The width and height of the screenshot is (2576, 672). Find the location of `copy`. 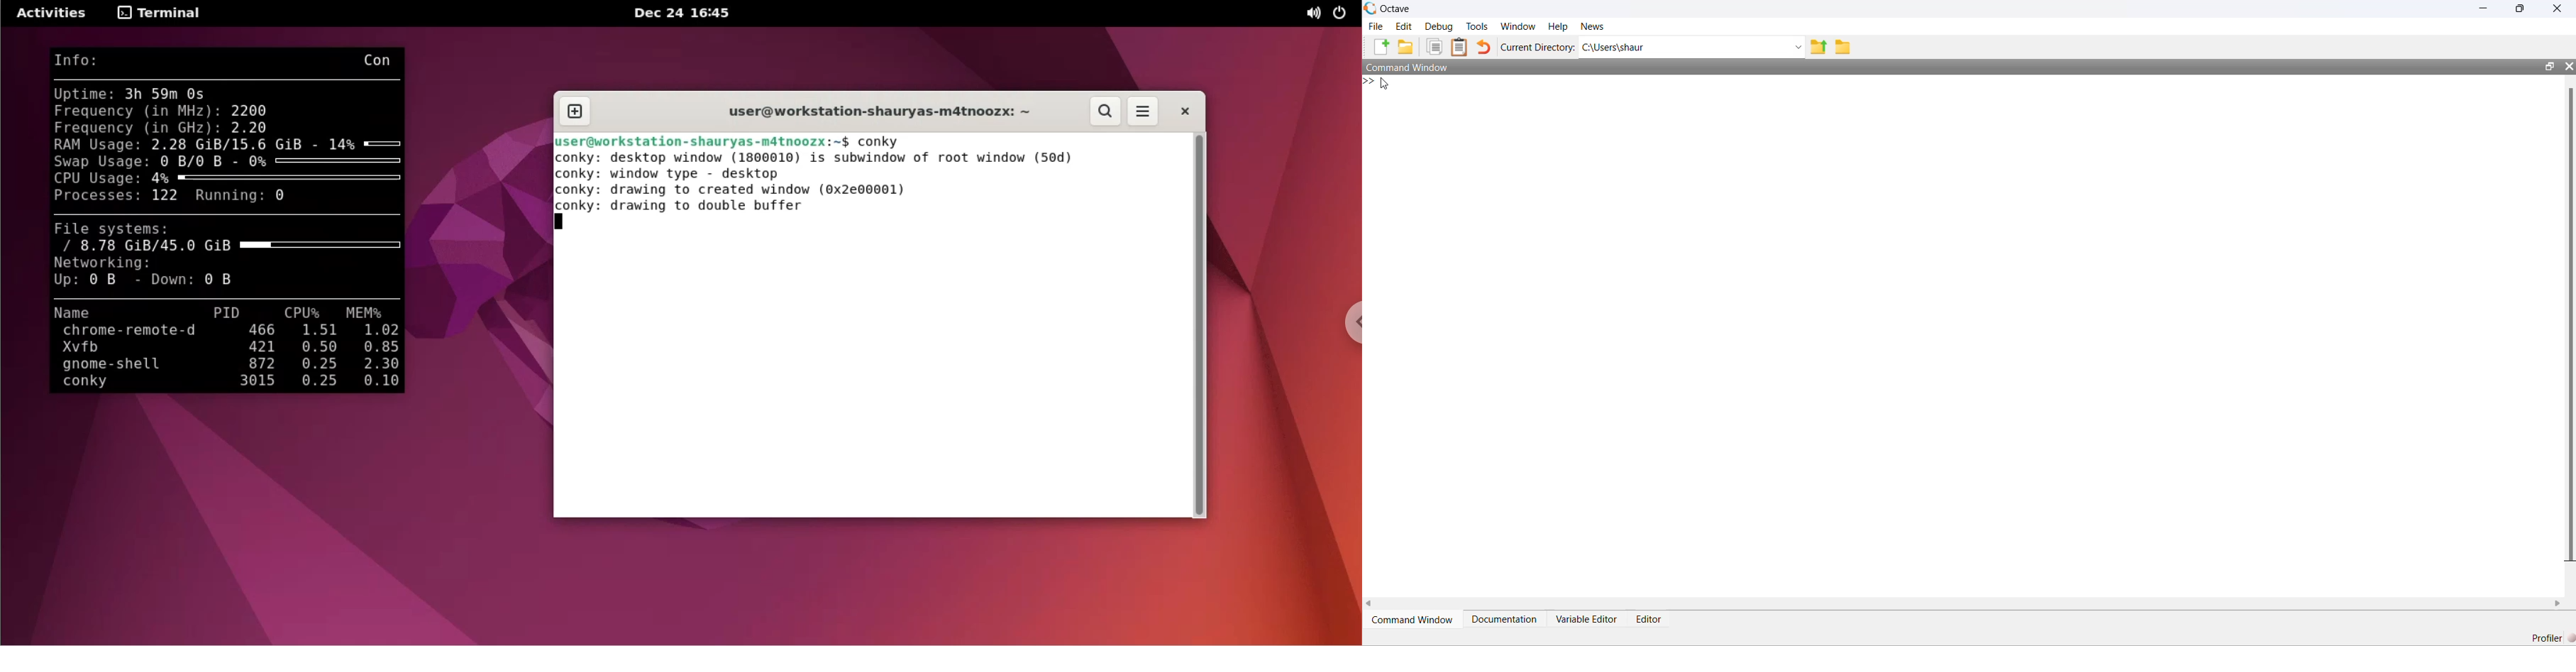

copy is located at coordinates (1434, 47).